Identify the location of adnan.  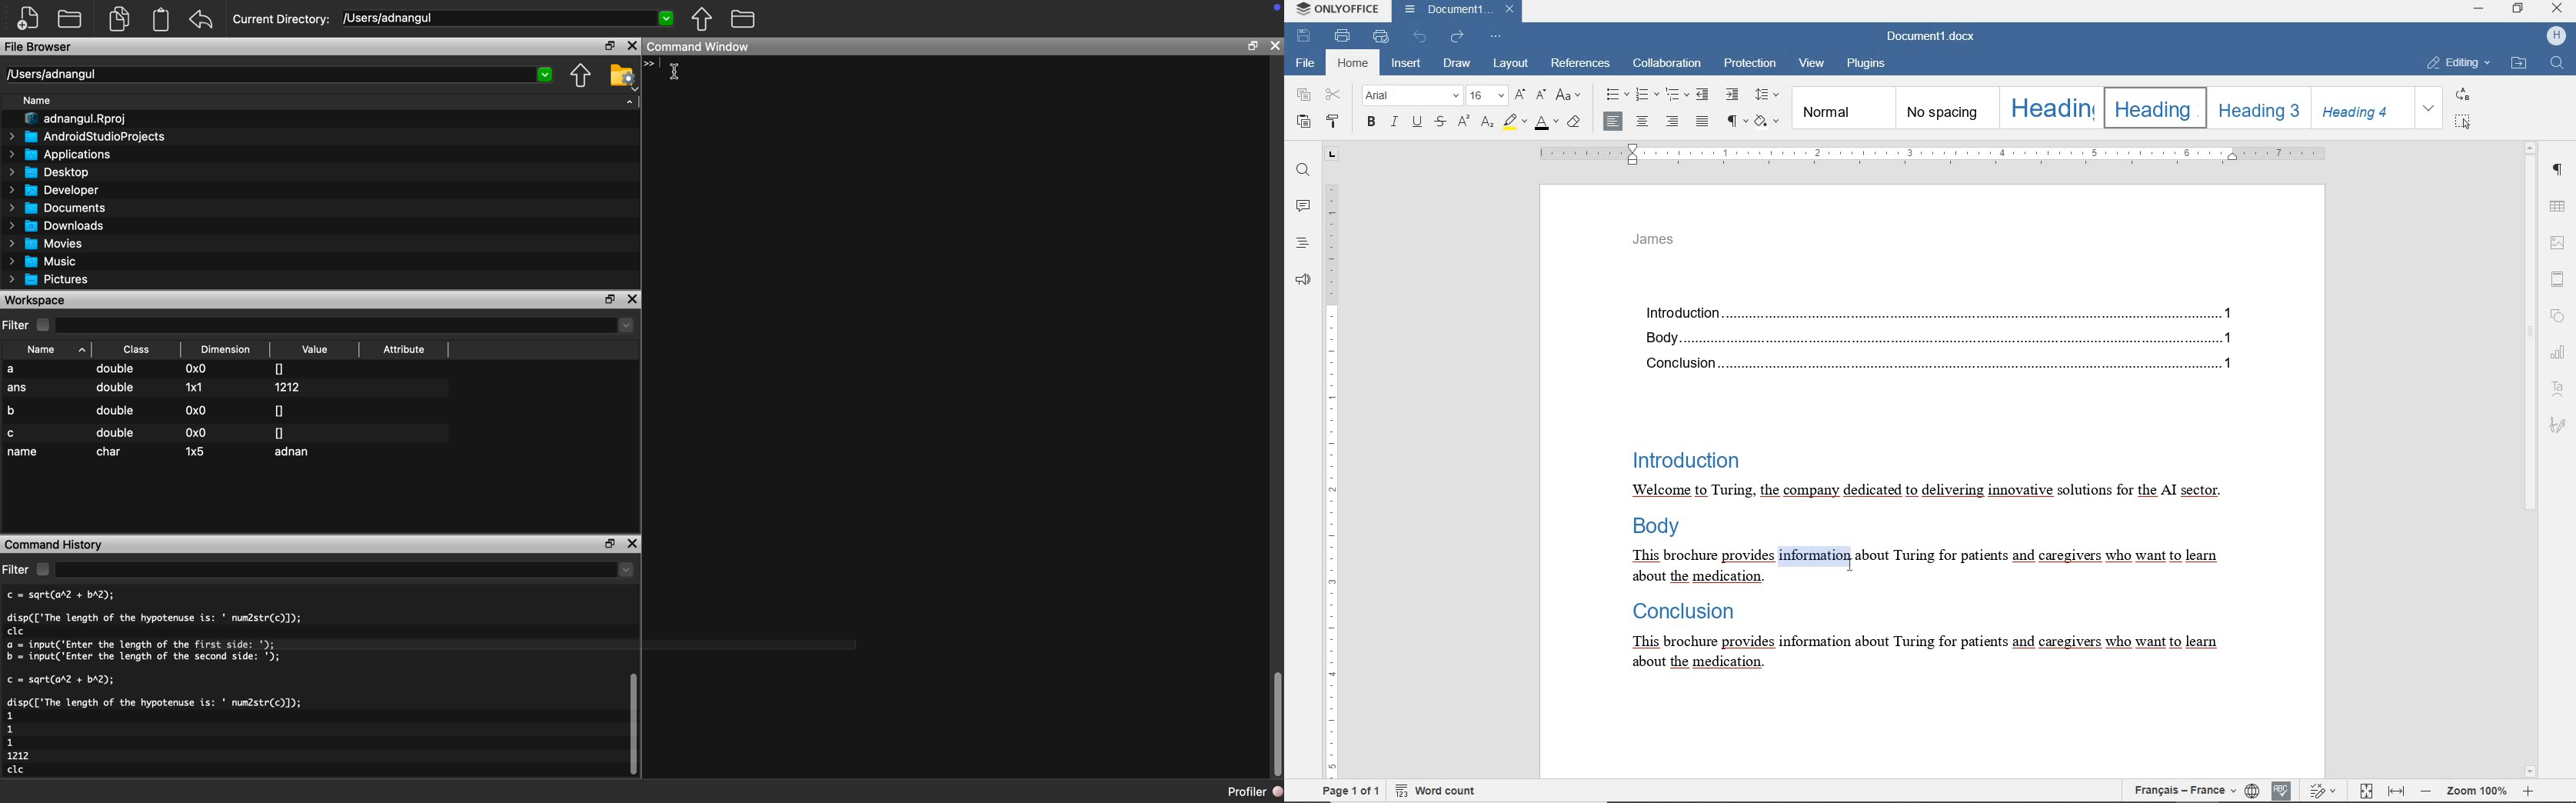
(296, 453).